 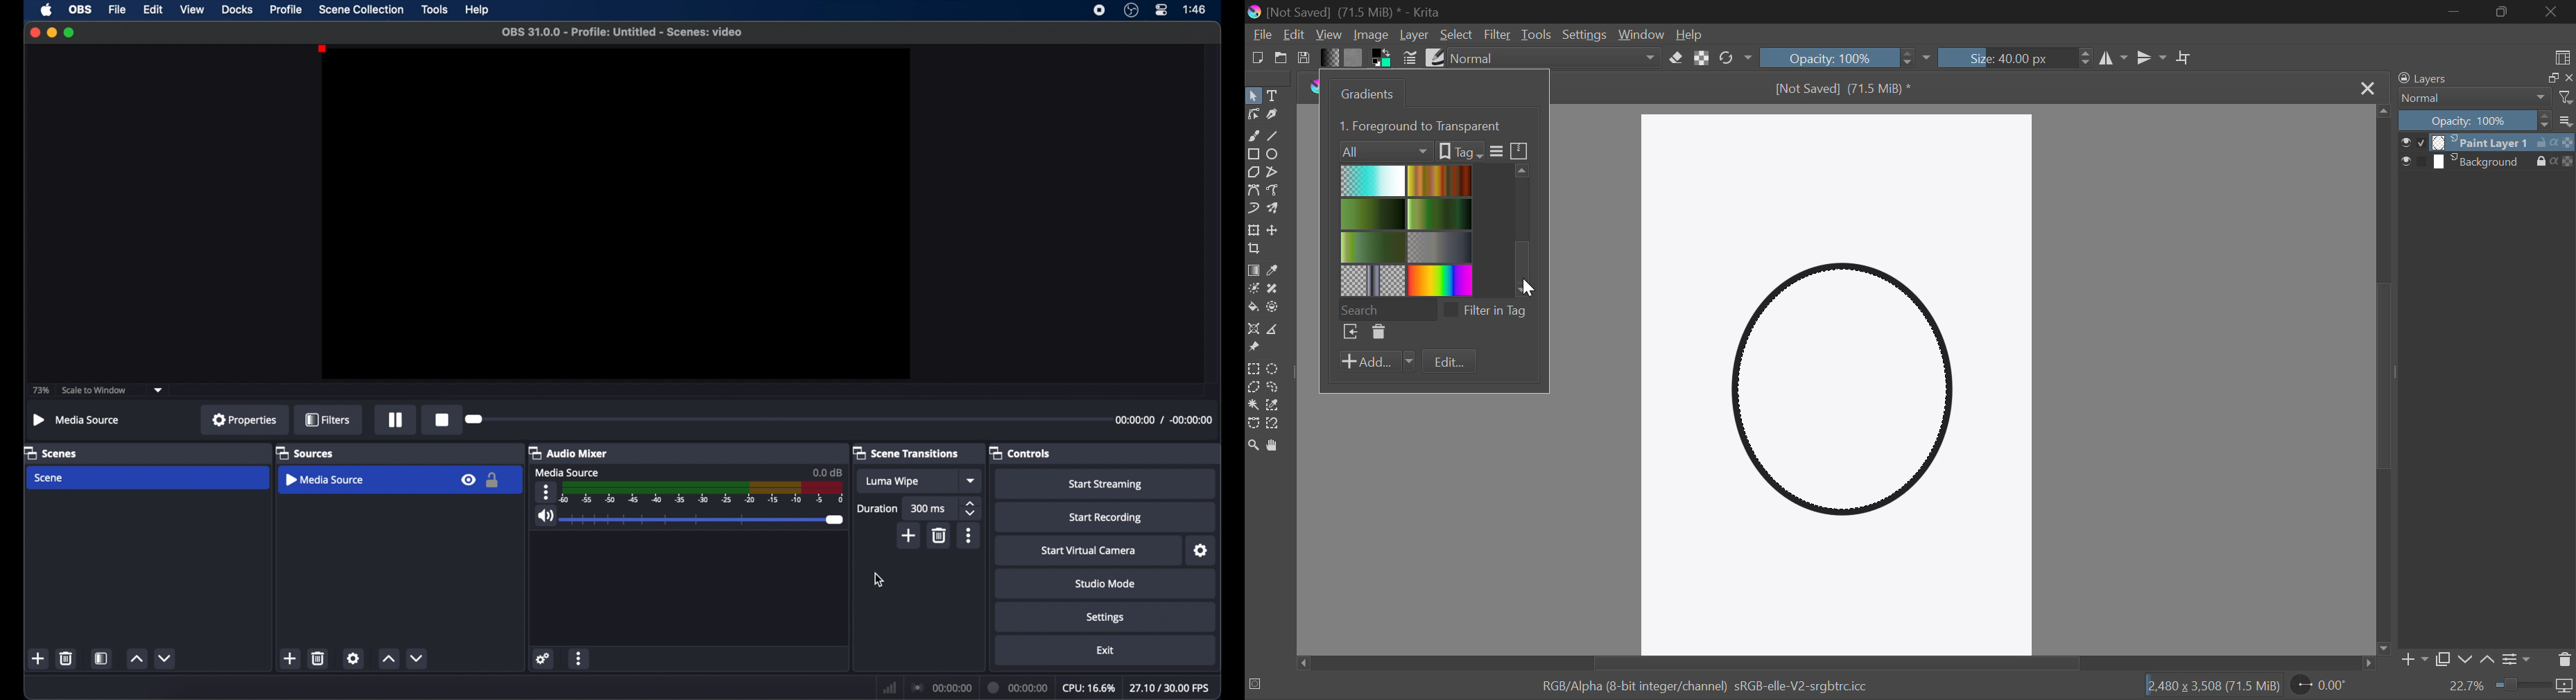 What do you see at coordinates (2153, 60) in the screenshot?
I see `Horizontal Mirror Flip` at bounding box center [2153, 60].